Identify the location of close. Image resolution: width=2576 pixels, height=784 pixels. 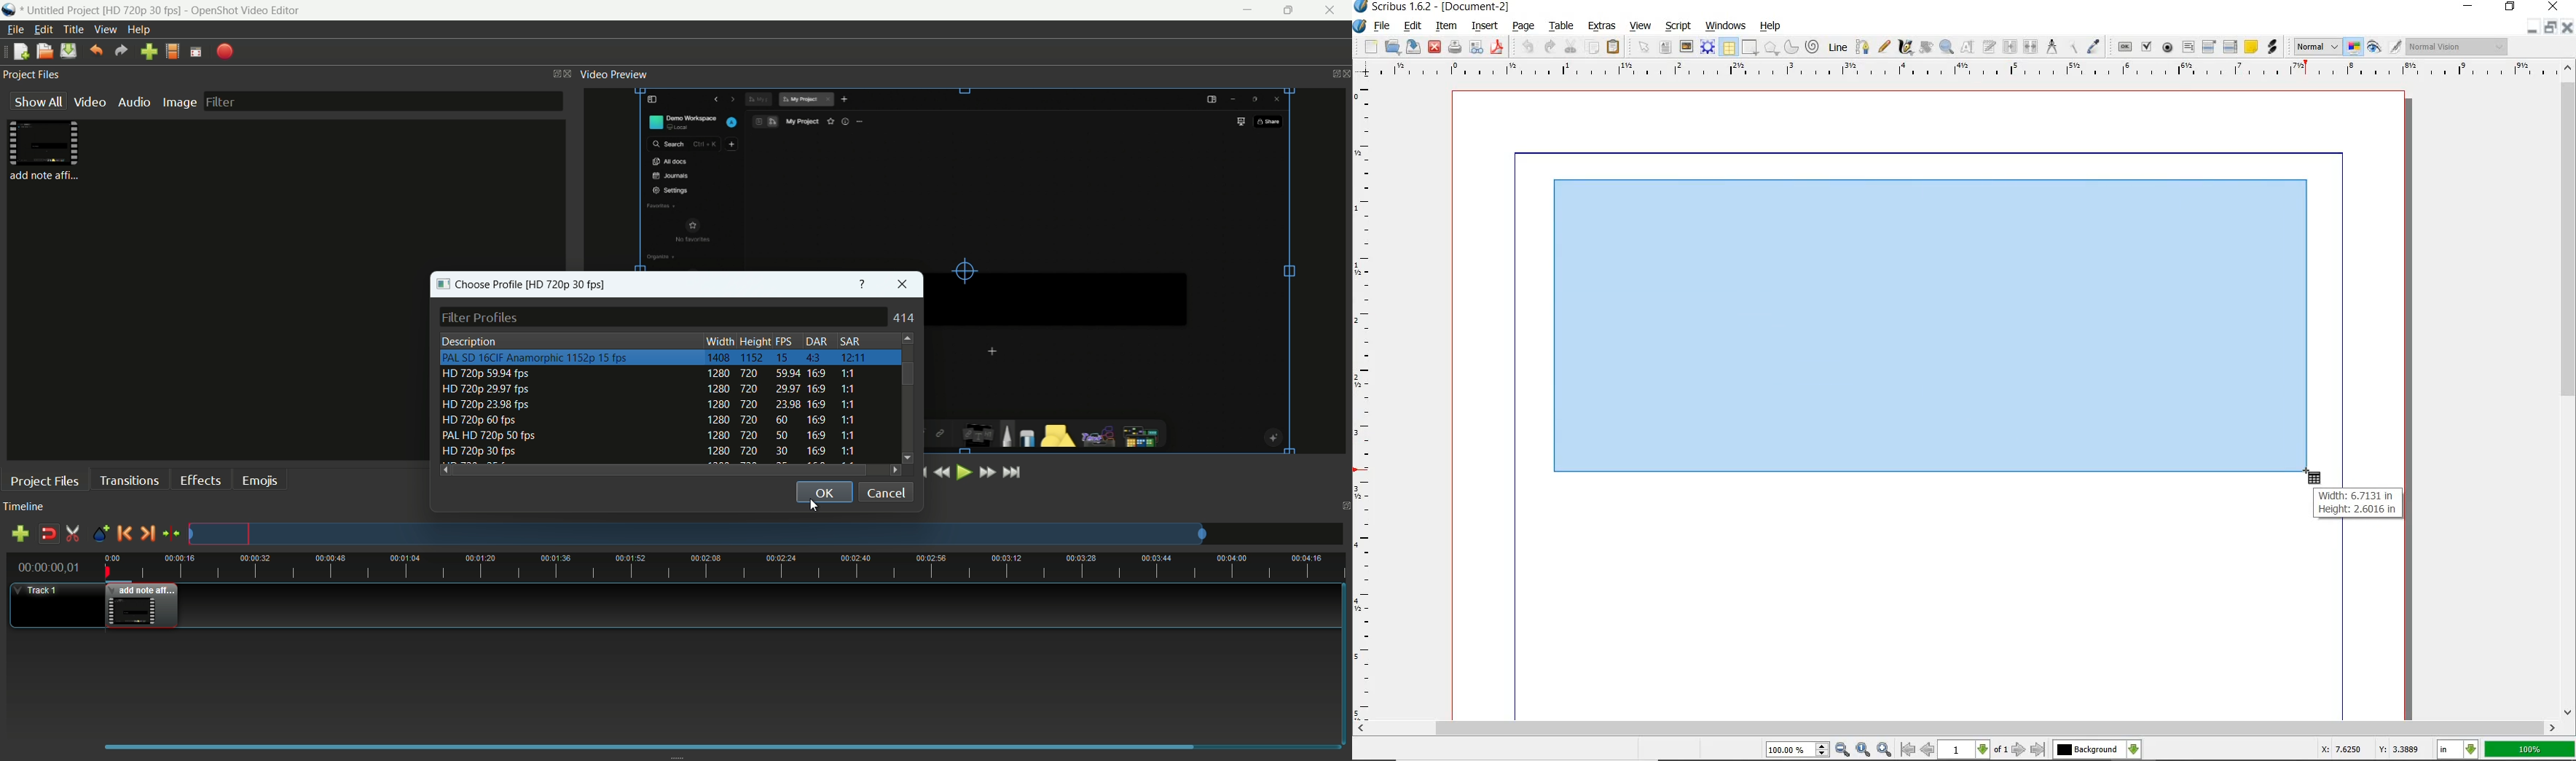
(2569, 28).